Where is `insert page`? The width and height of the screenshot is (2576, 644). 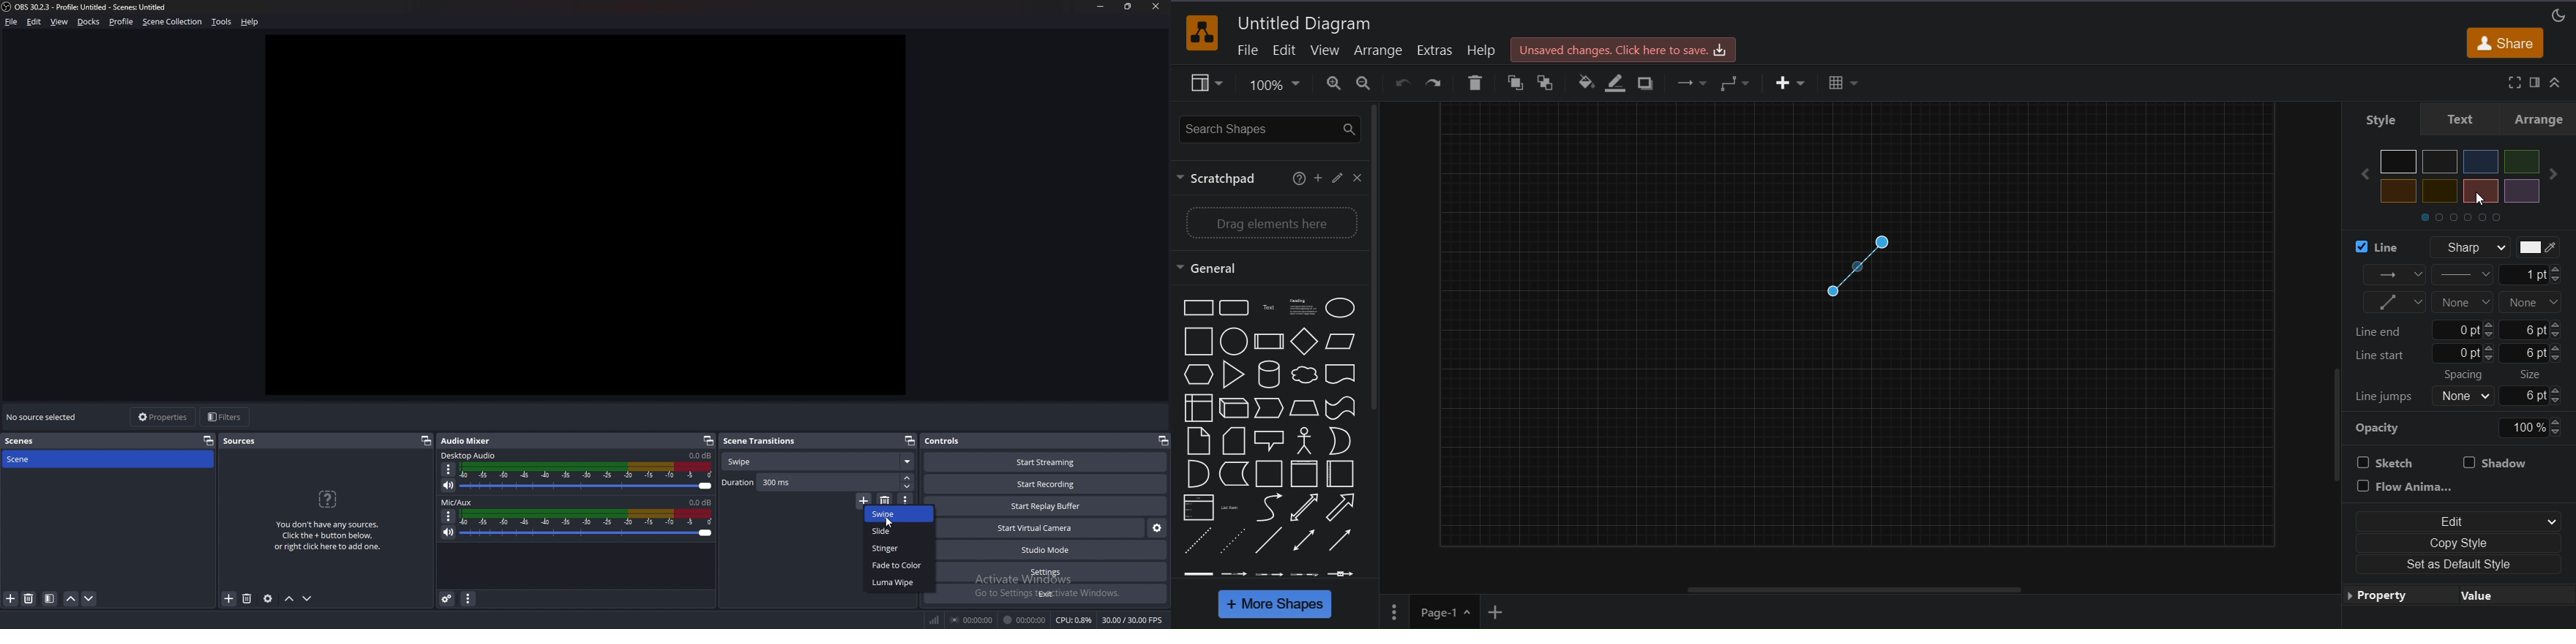 insert page is located at coordinates (1497, 612).